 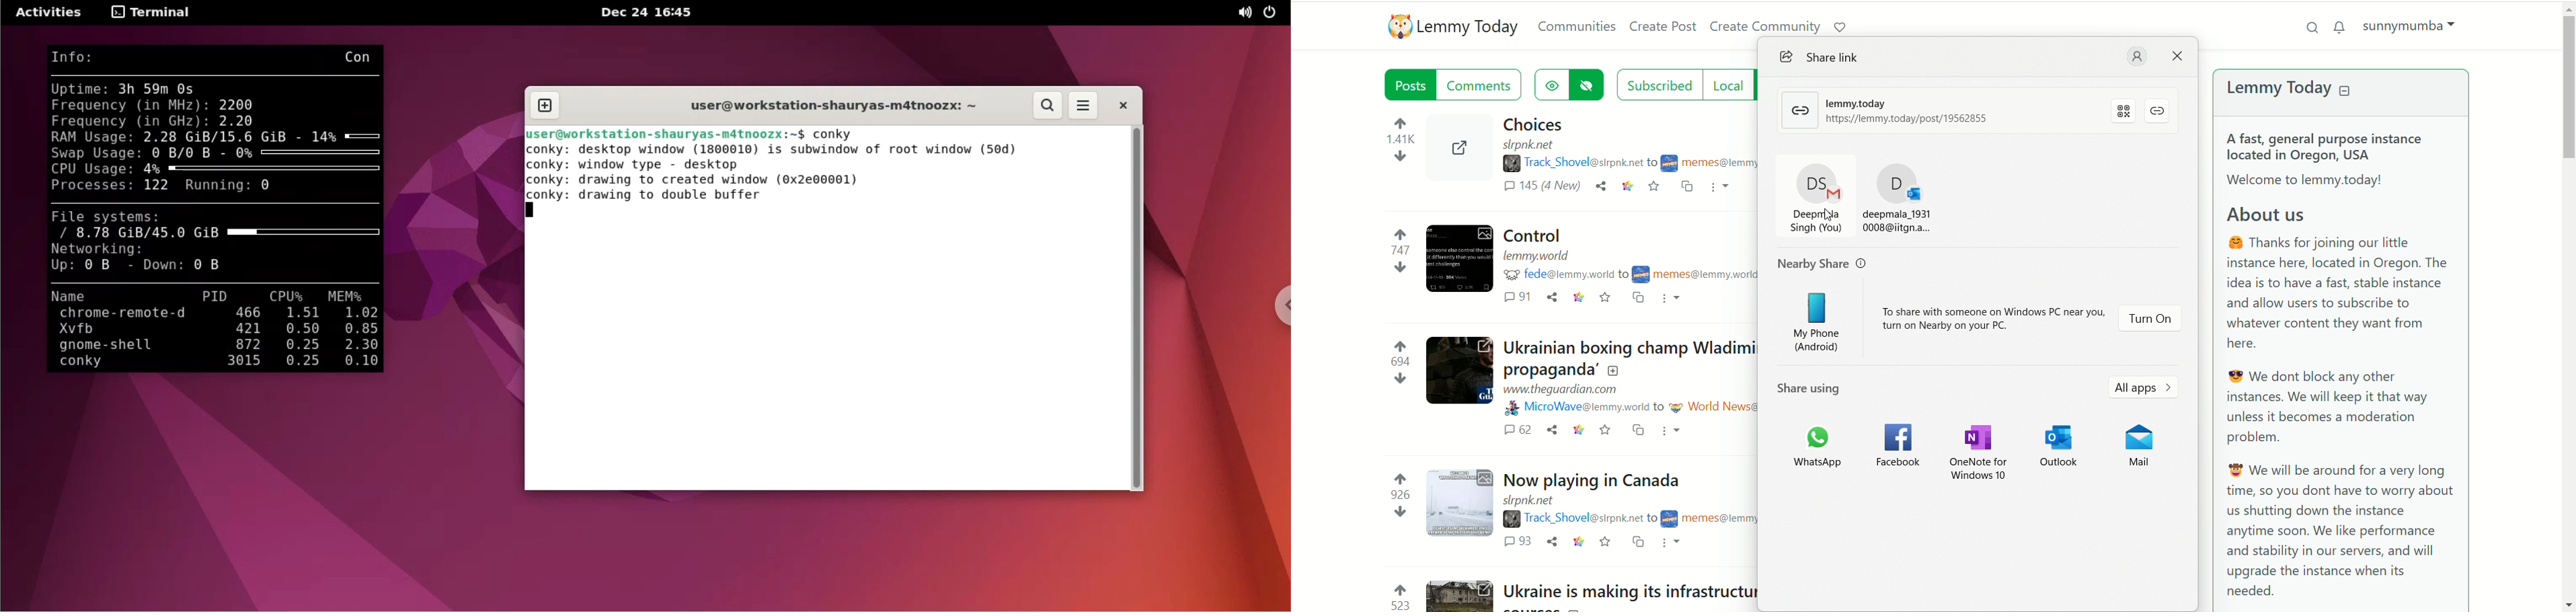 I want to click on link, so click(x=1576, y=297).